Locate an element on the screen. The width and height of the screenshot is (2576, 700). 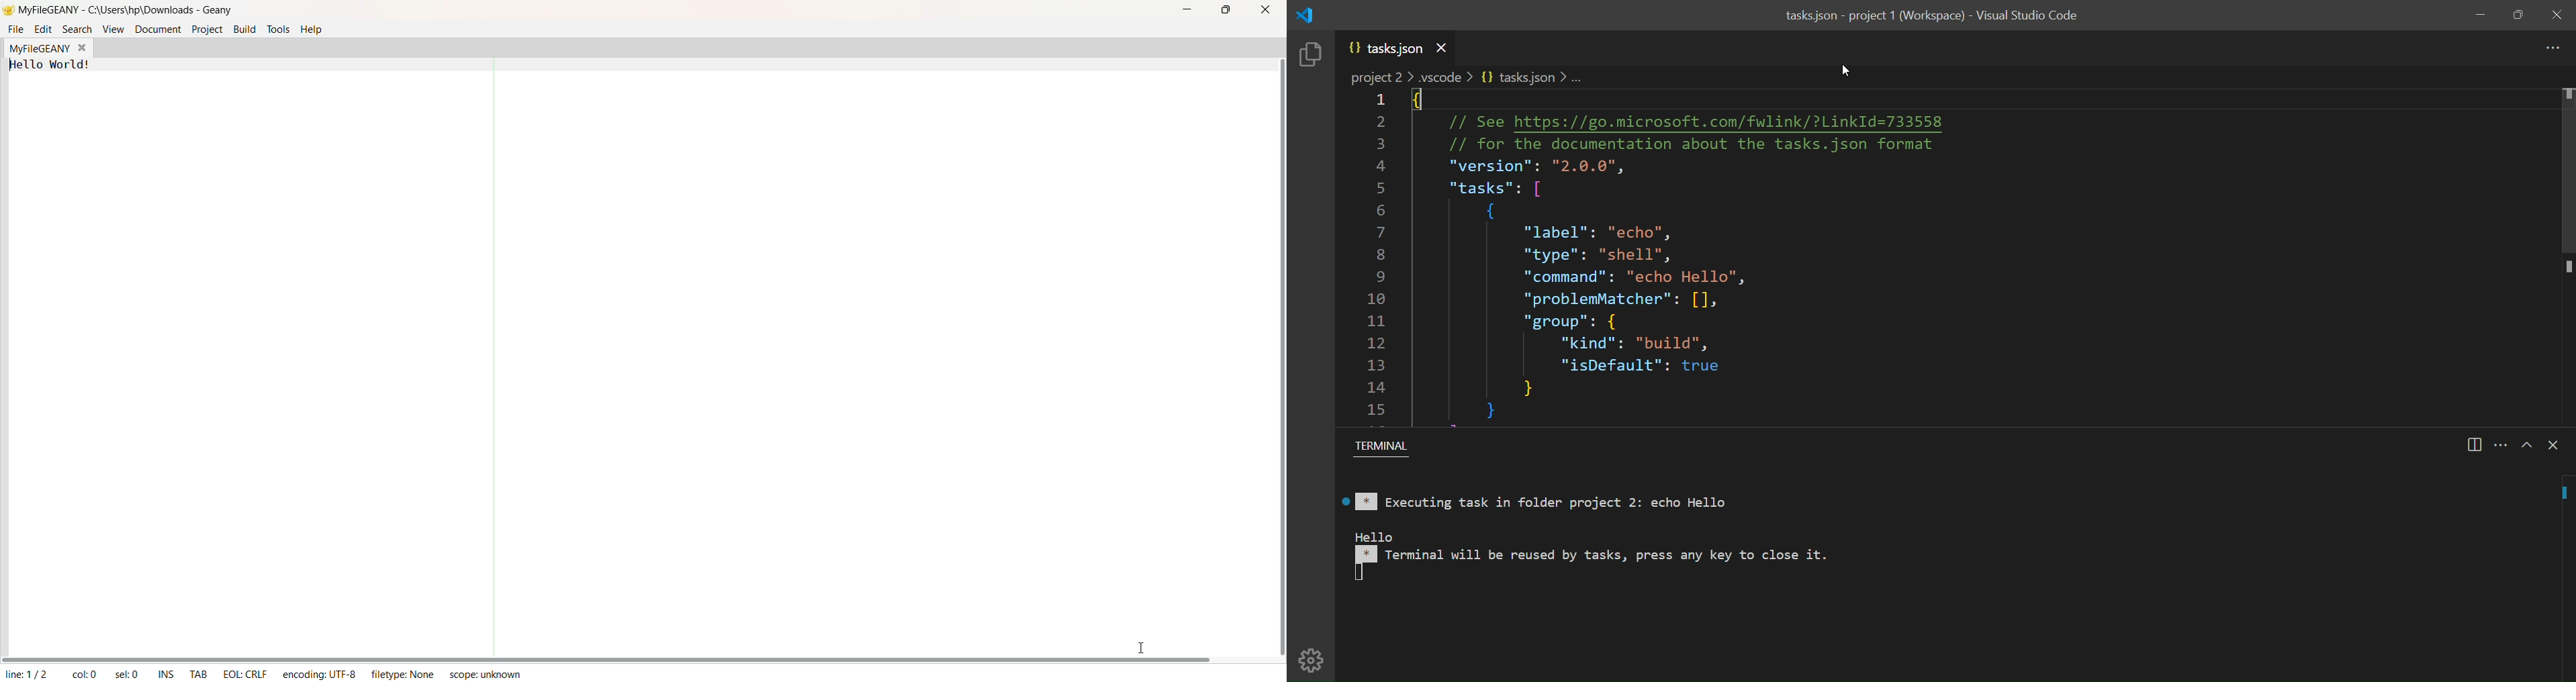
MyFileGeany - C:\Users\\hp\Downloads - Geany is located at coordinates (215, 11).